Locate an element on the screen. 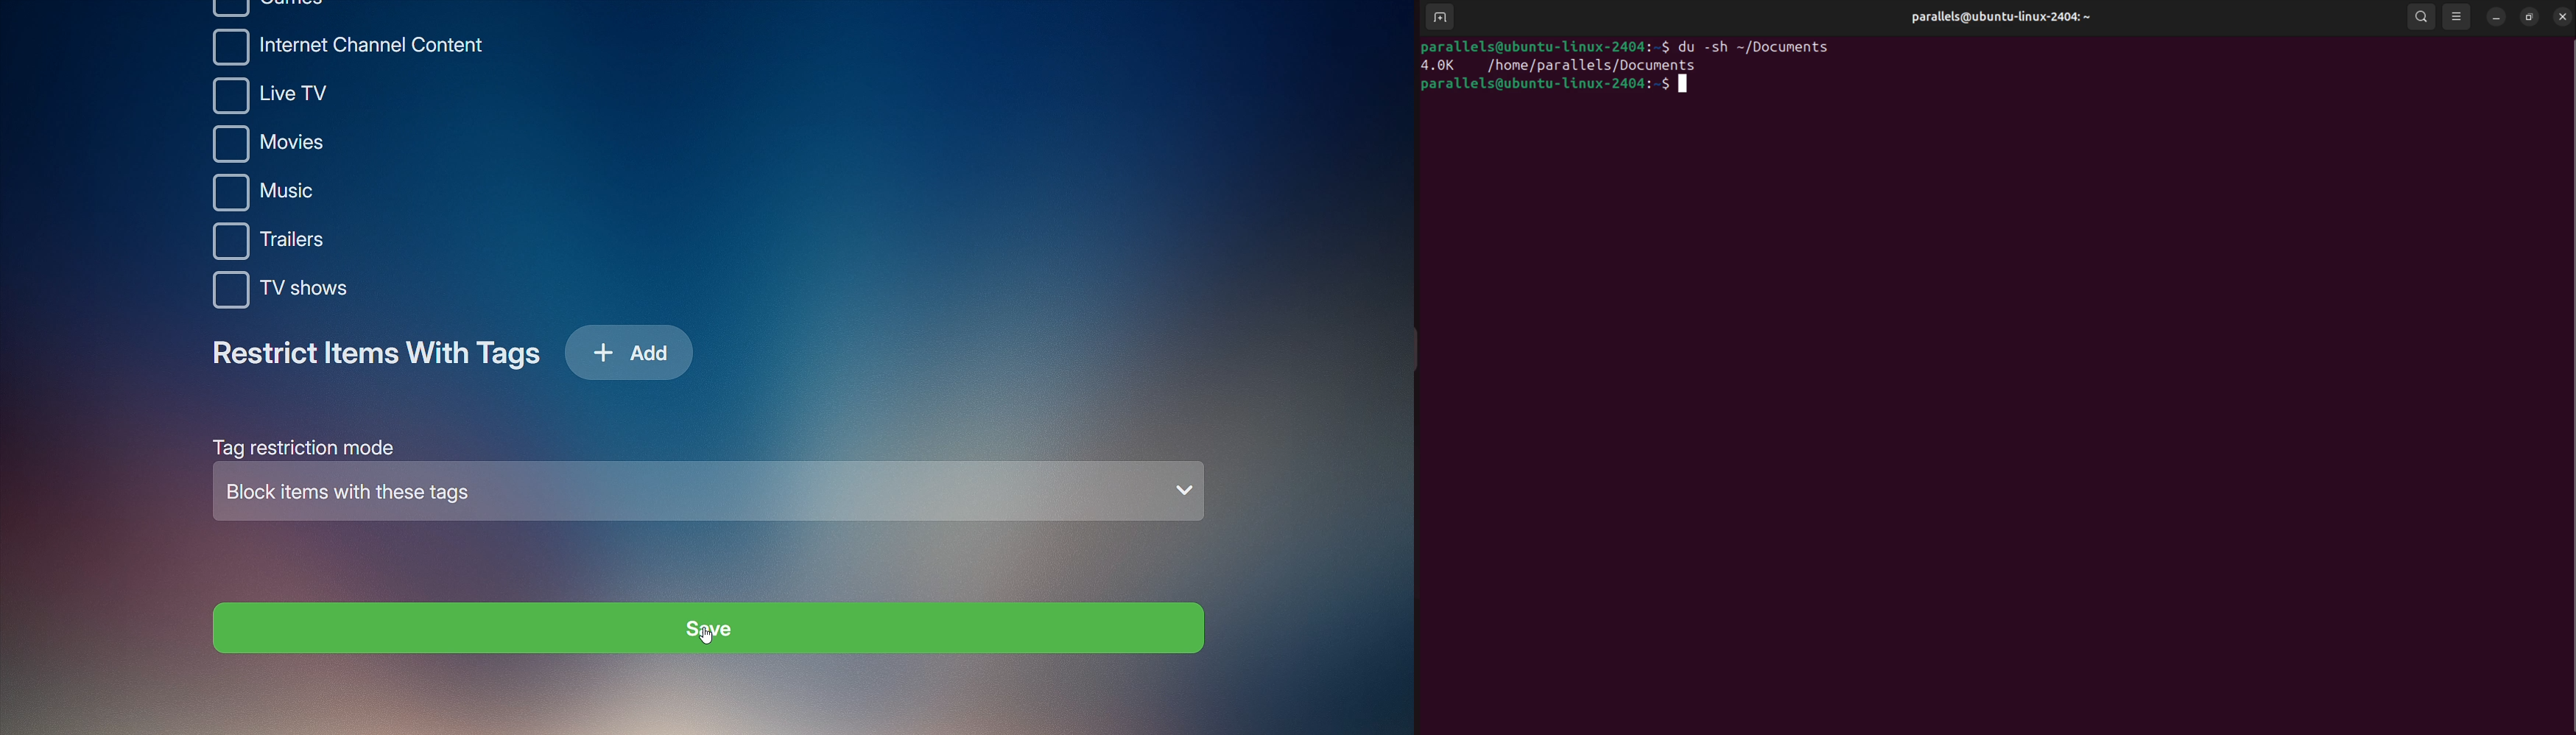  minimize is located at coordinates (2496, 20).